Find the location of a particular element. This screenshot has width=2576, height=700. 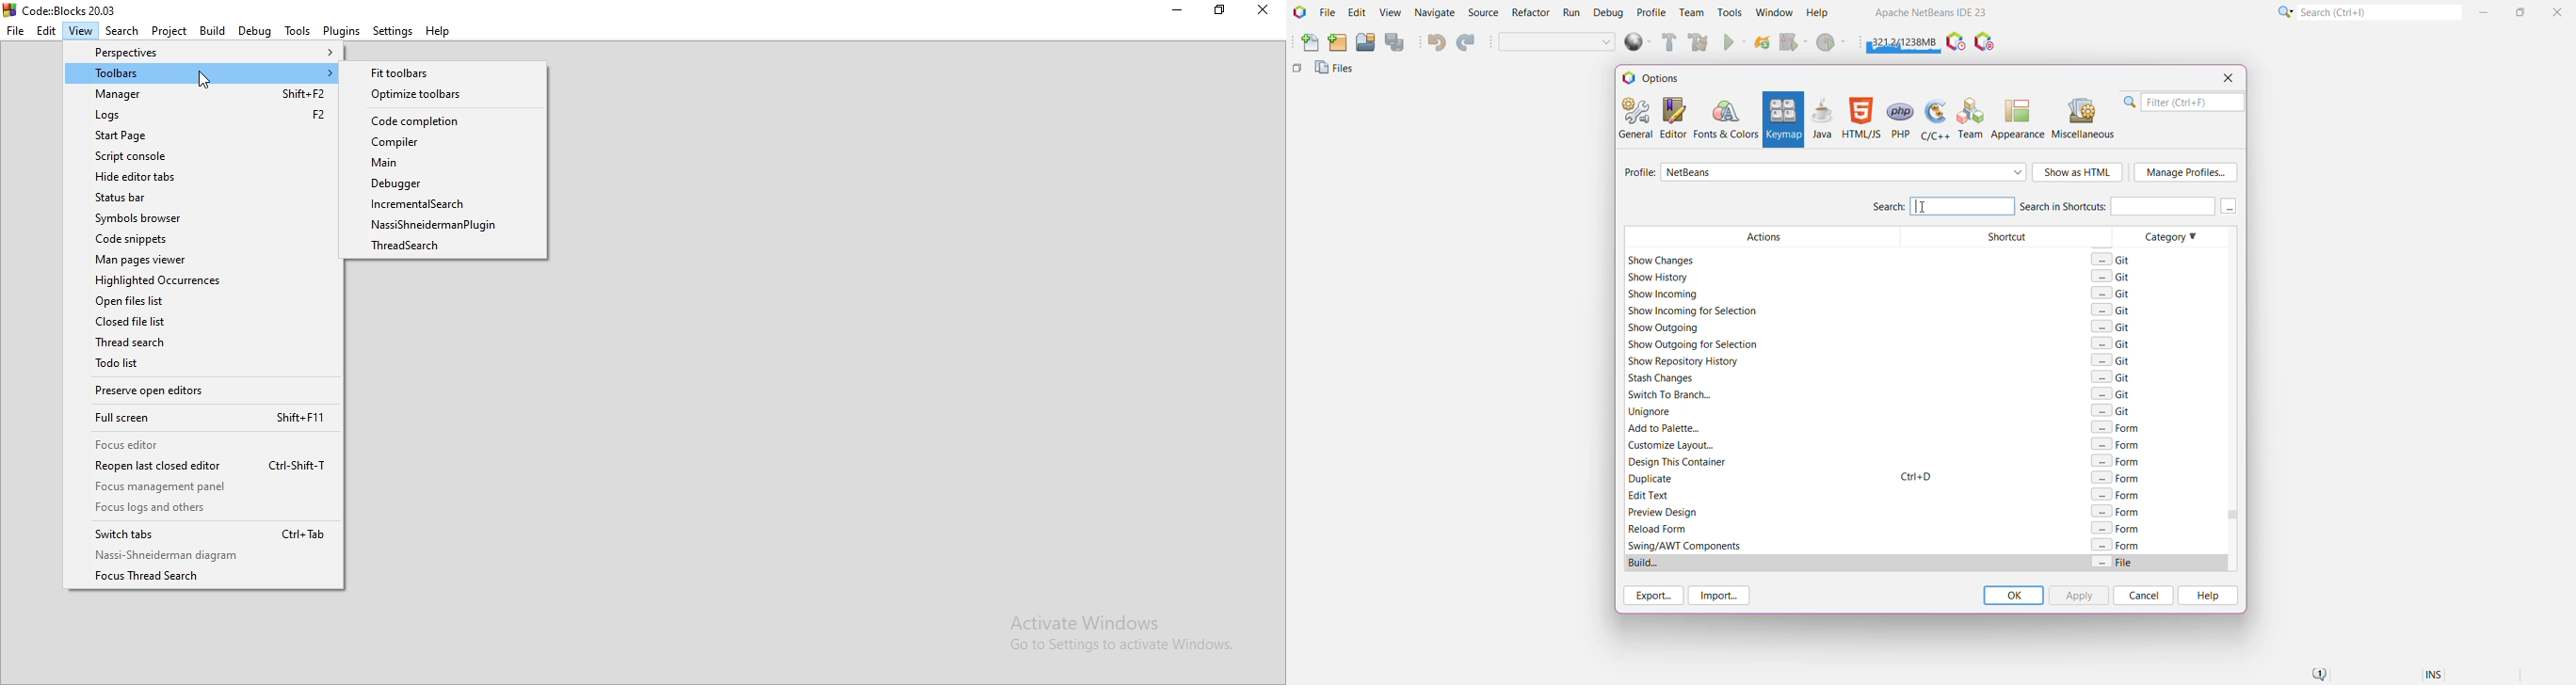

Source is located at coordinates (1485, 13).